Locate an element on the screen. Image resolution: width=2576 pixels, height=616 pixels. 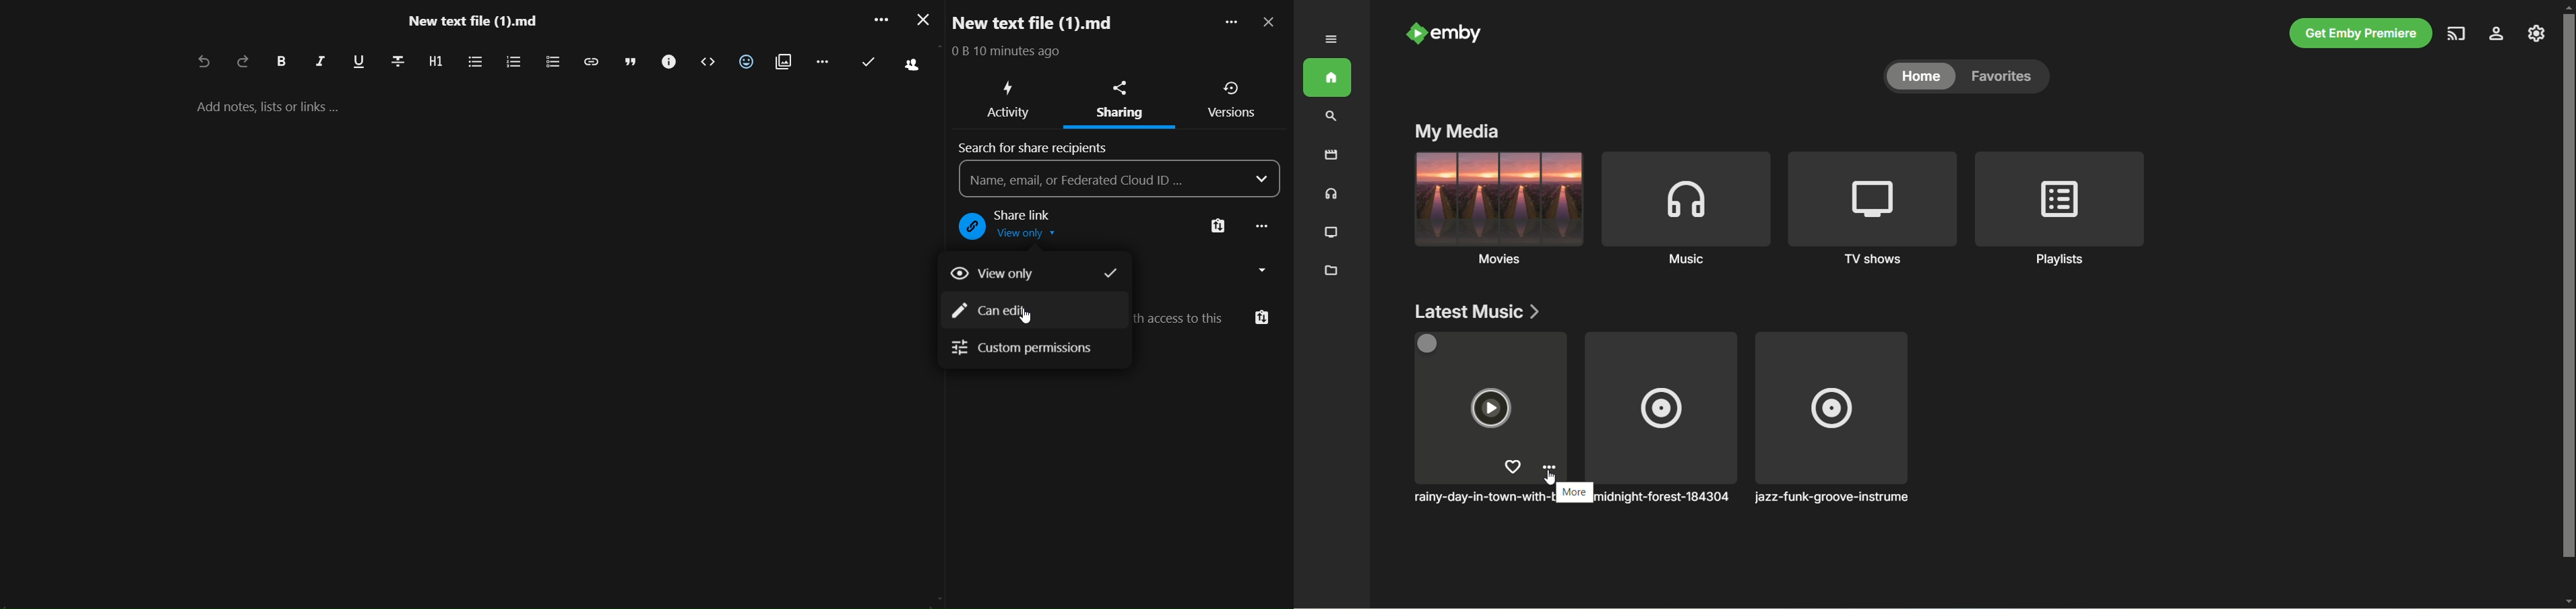
close is located at coordinates (920, 20).